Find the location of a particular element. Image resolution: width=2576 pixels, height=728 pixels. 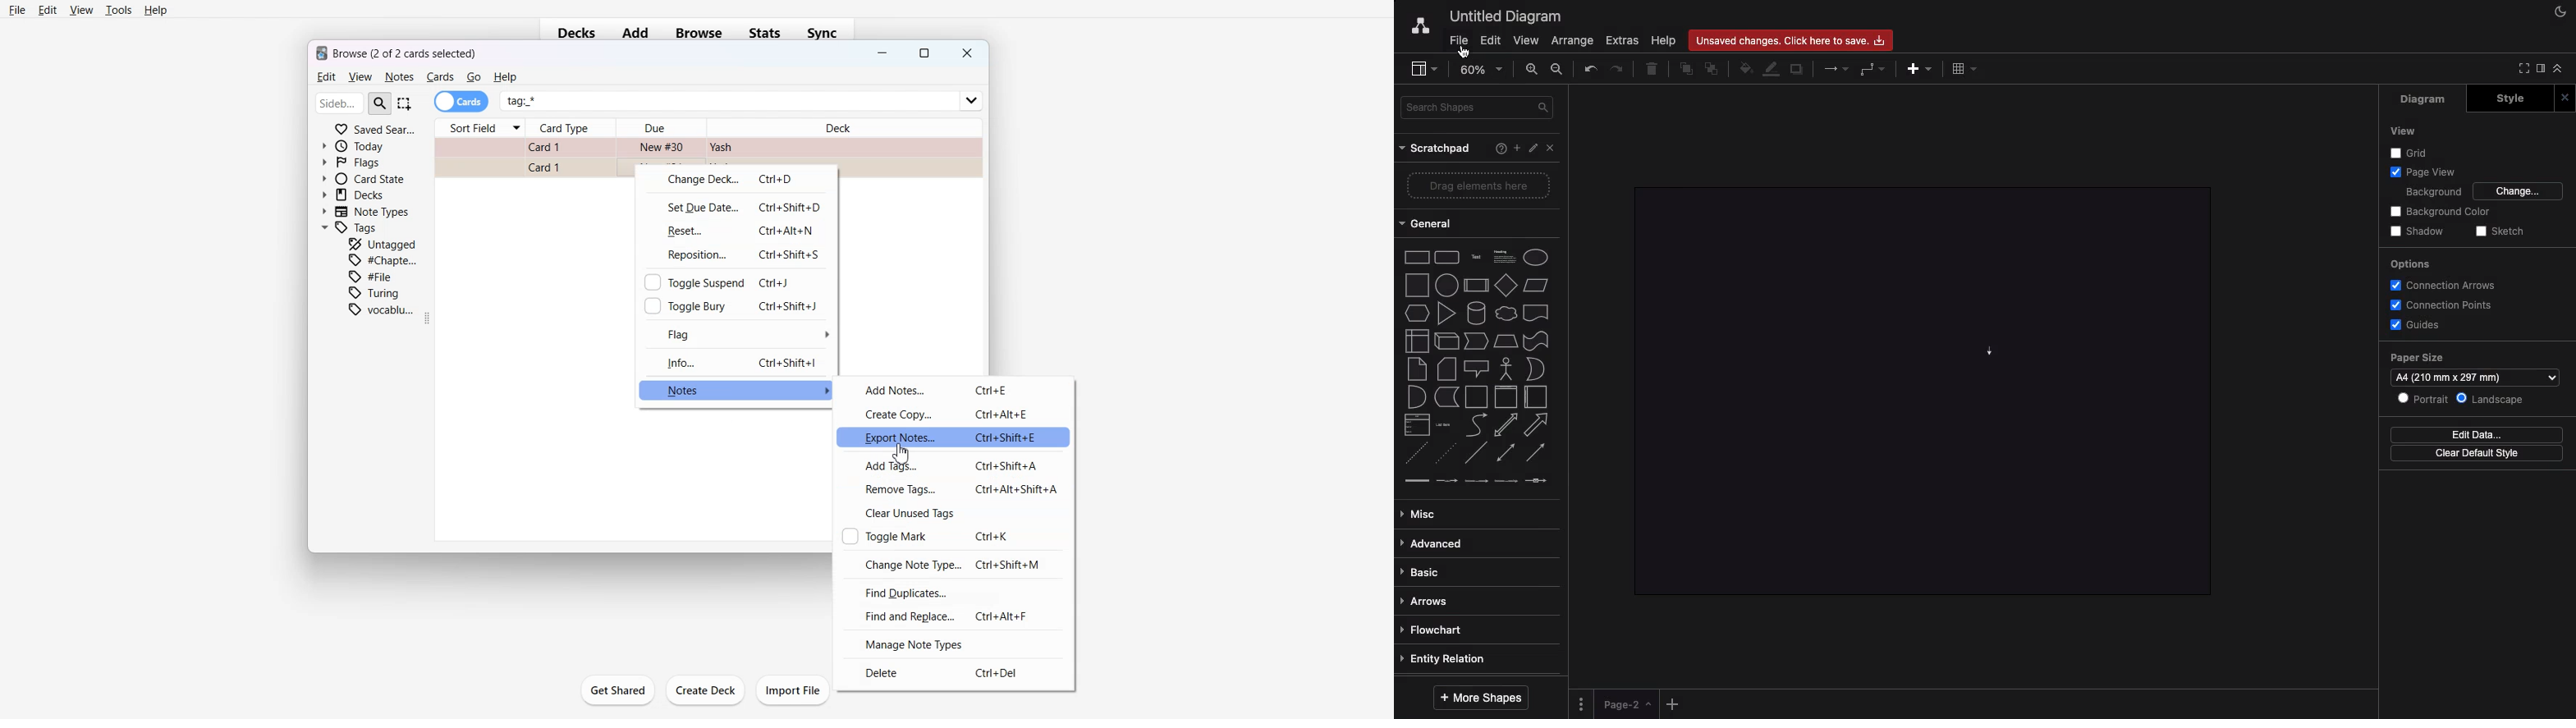

Sync is located at coordinates (827, 33).